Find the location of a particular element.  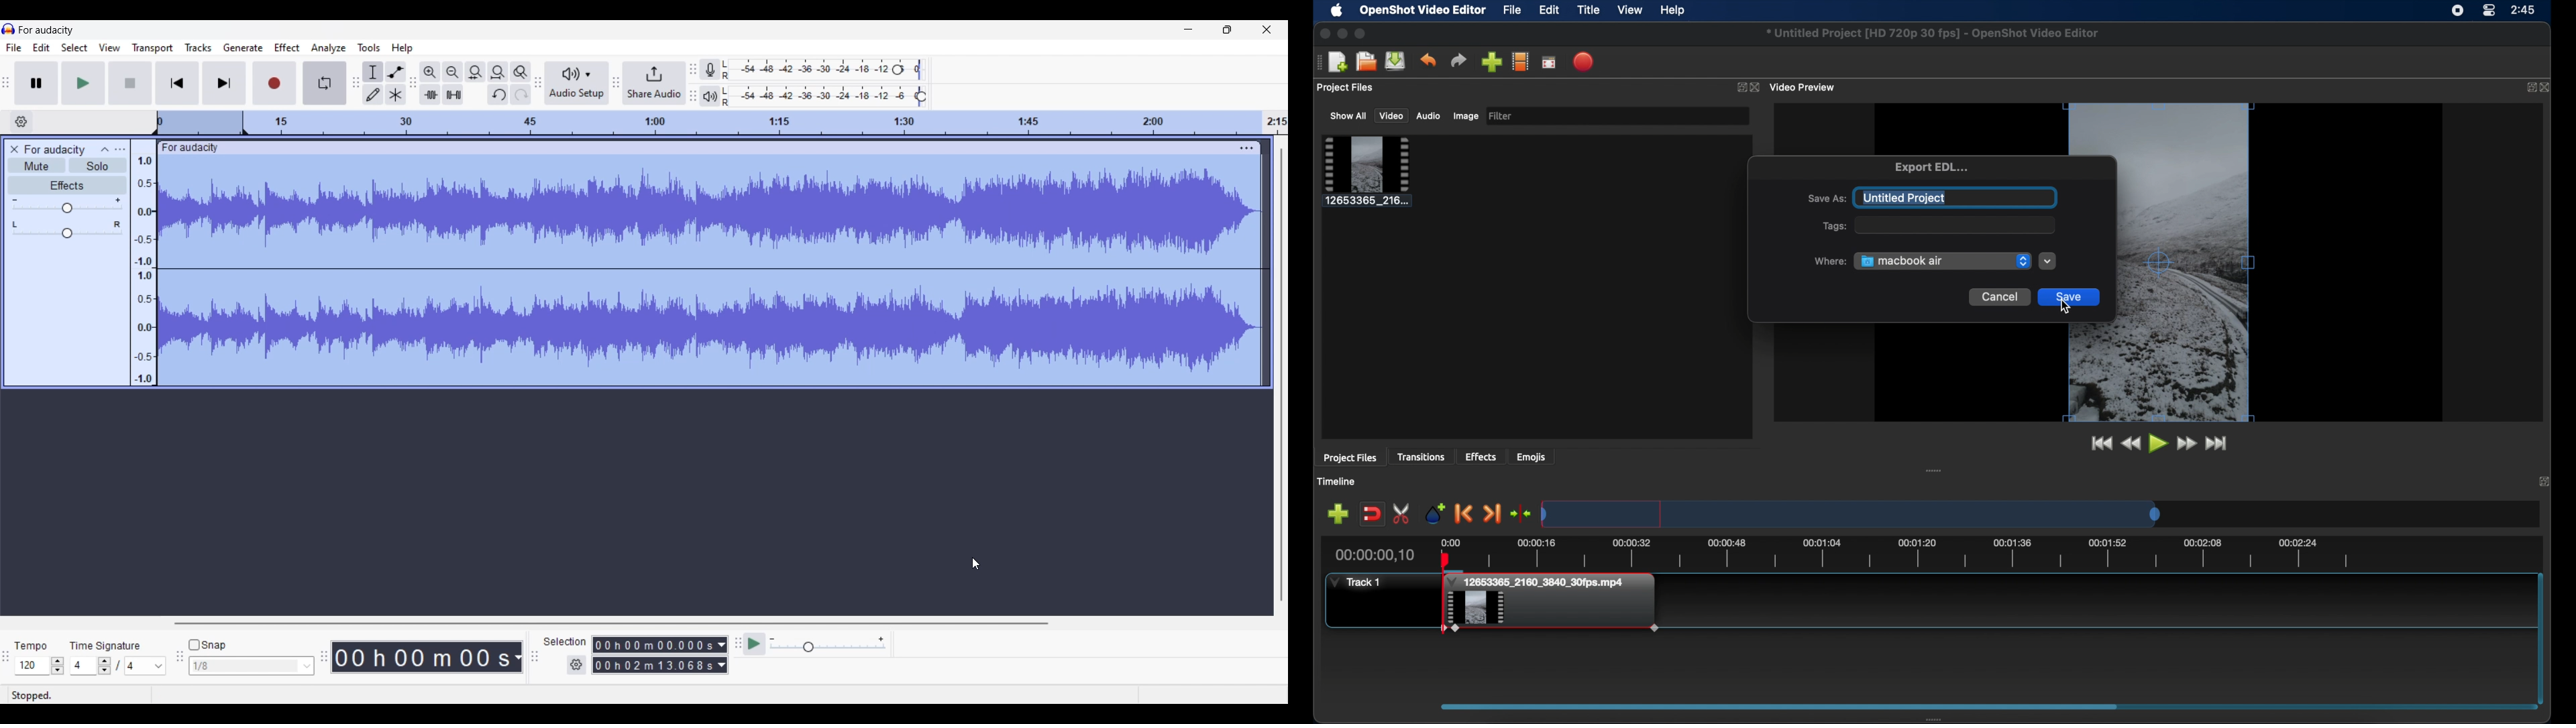

Vertical slide bar is located at coordinates (1281, 374).